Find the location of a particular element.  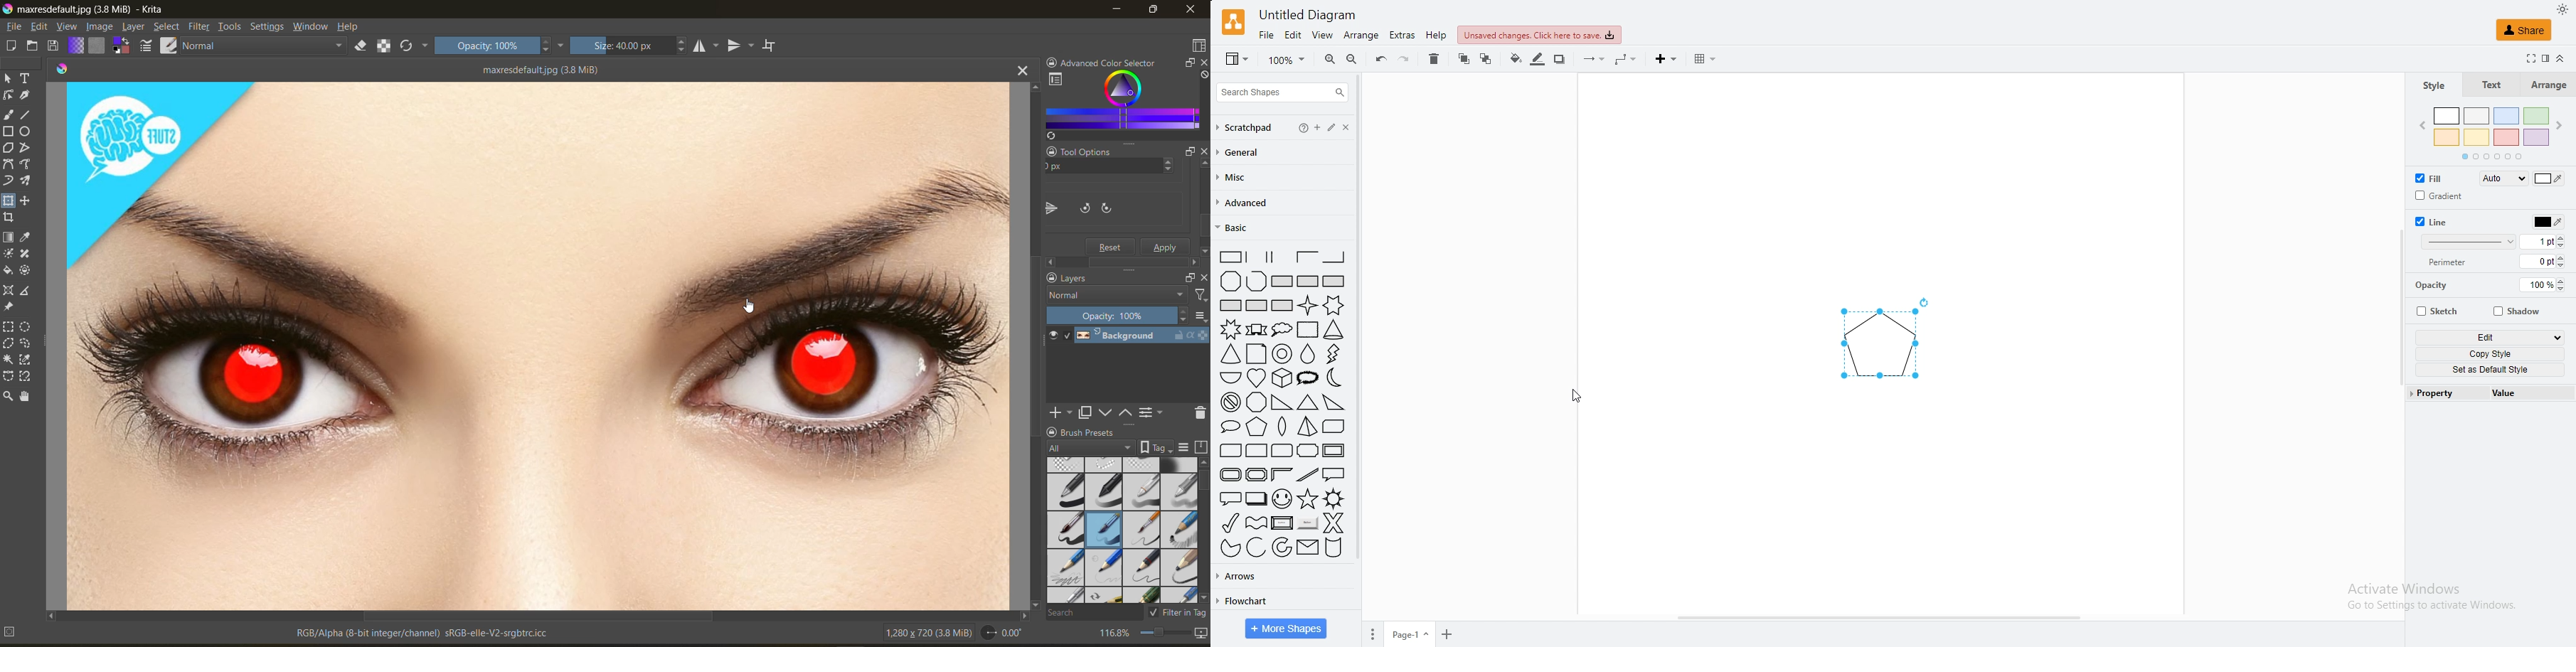

polygon is located at coordinates (1231, 281).